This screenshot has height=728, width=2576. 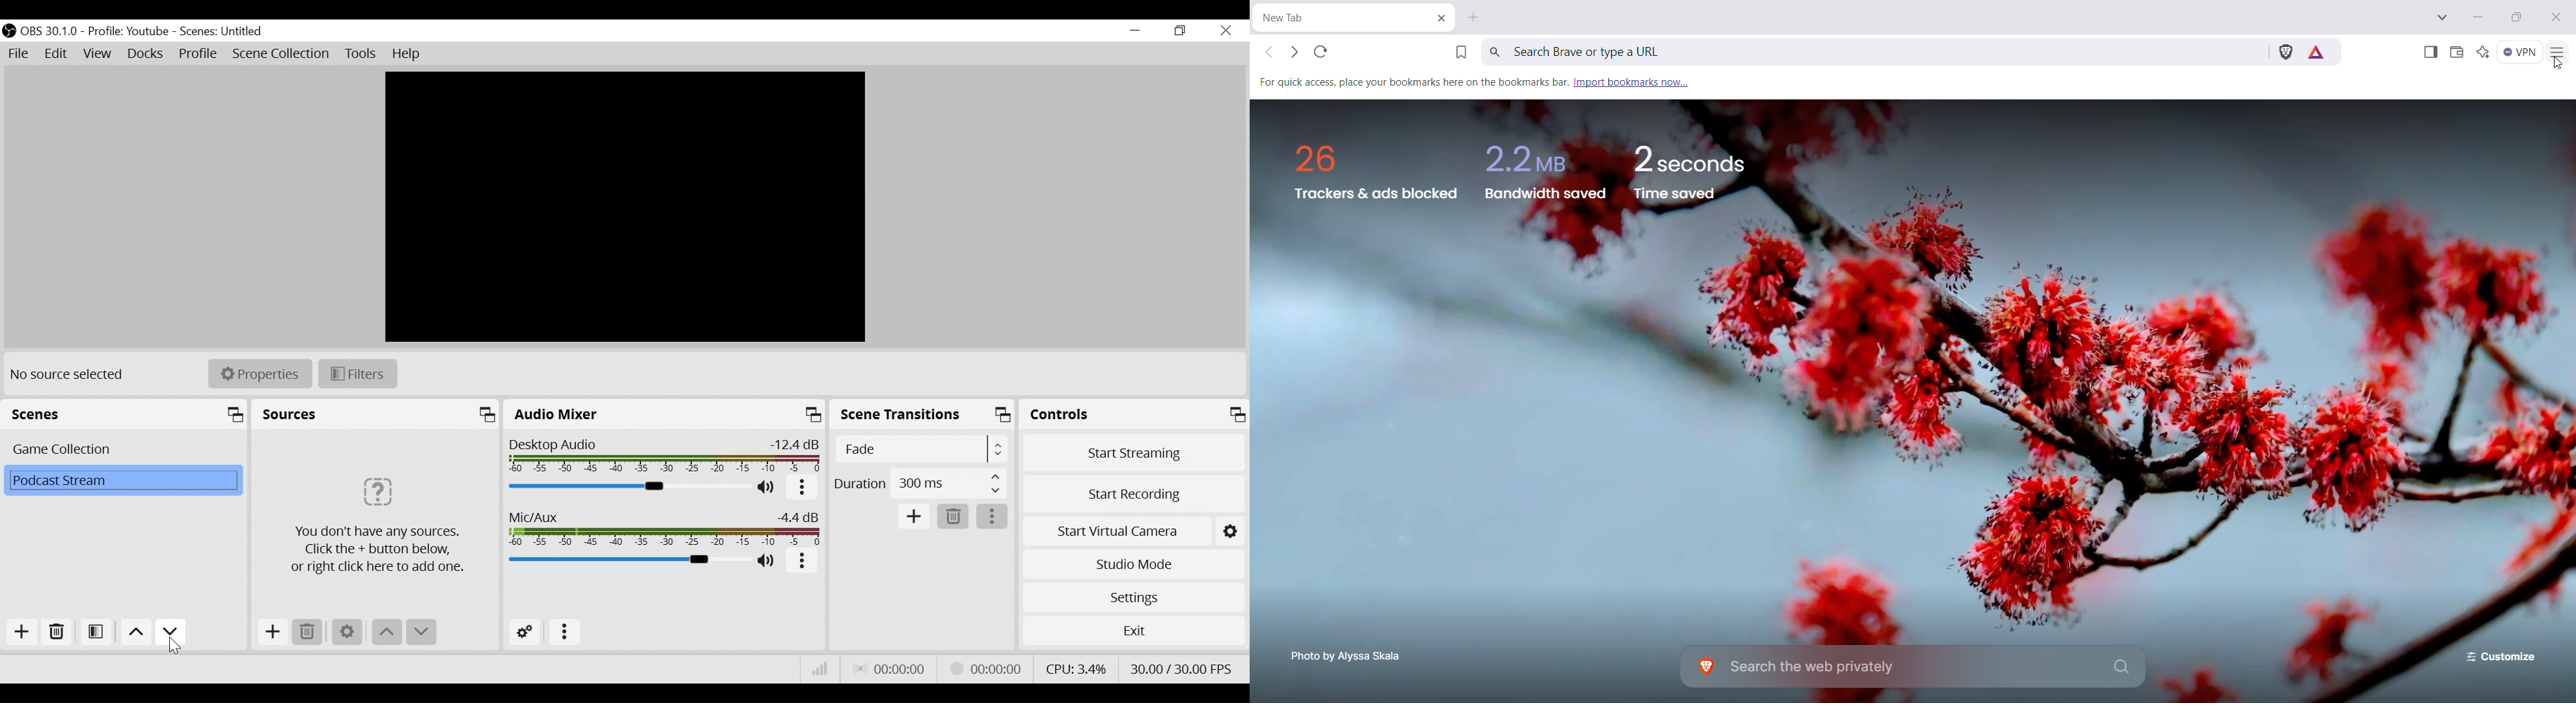 What do you see at coordinates (57, 632) in the screenshot?
I see `Delete` at bounding box center [57, 632].